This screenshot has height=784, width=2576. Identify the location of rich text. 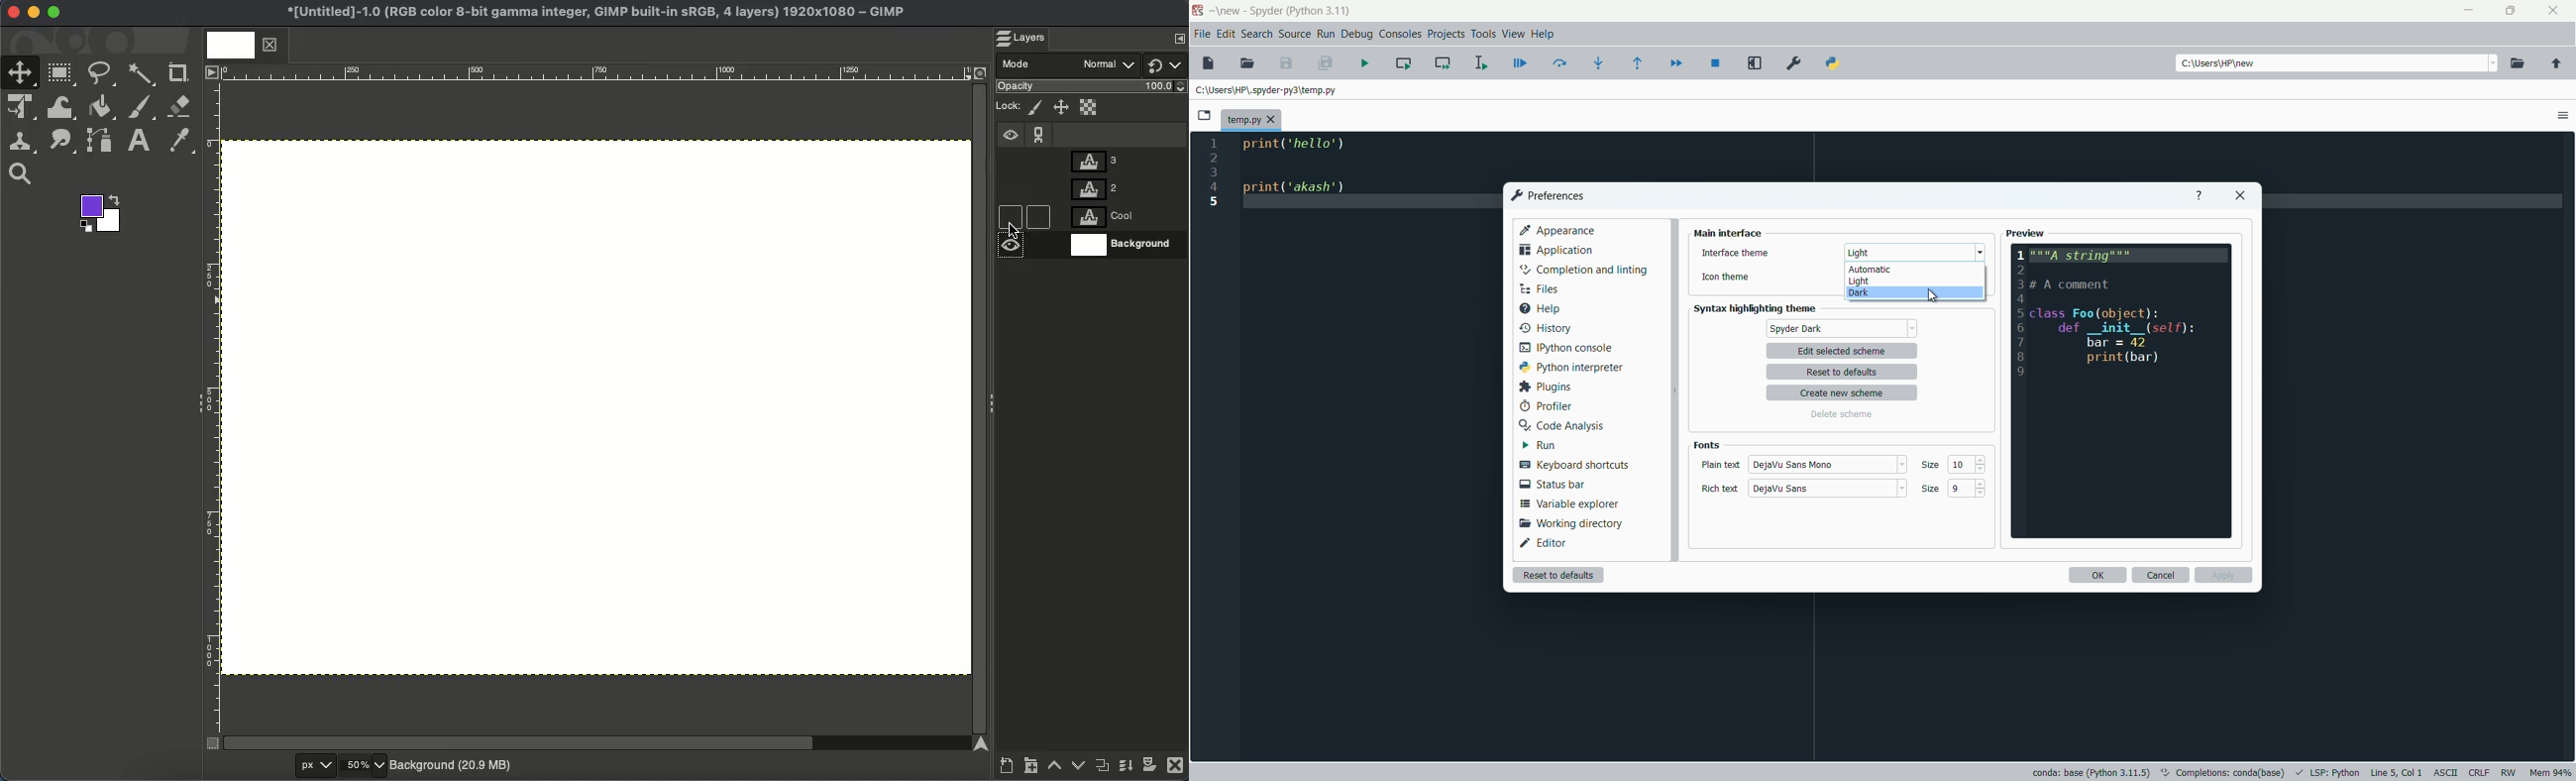
(1721, 489).